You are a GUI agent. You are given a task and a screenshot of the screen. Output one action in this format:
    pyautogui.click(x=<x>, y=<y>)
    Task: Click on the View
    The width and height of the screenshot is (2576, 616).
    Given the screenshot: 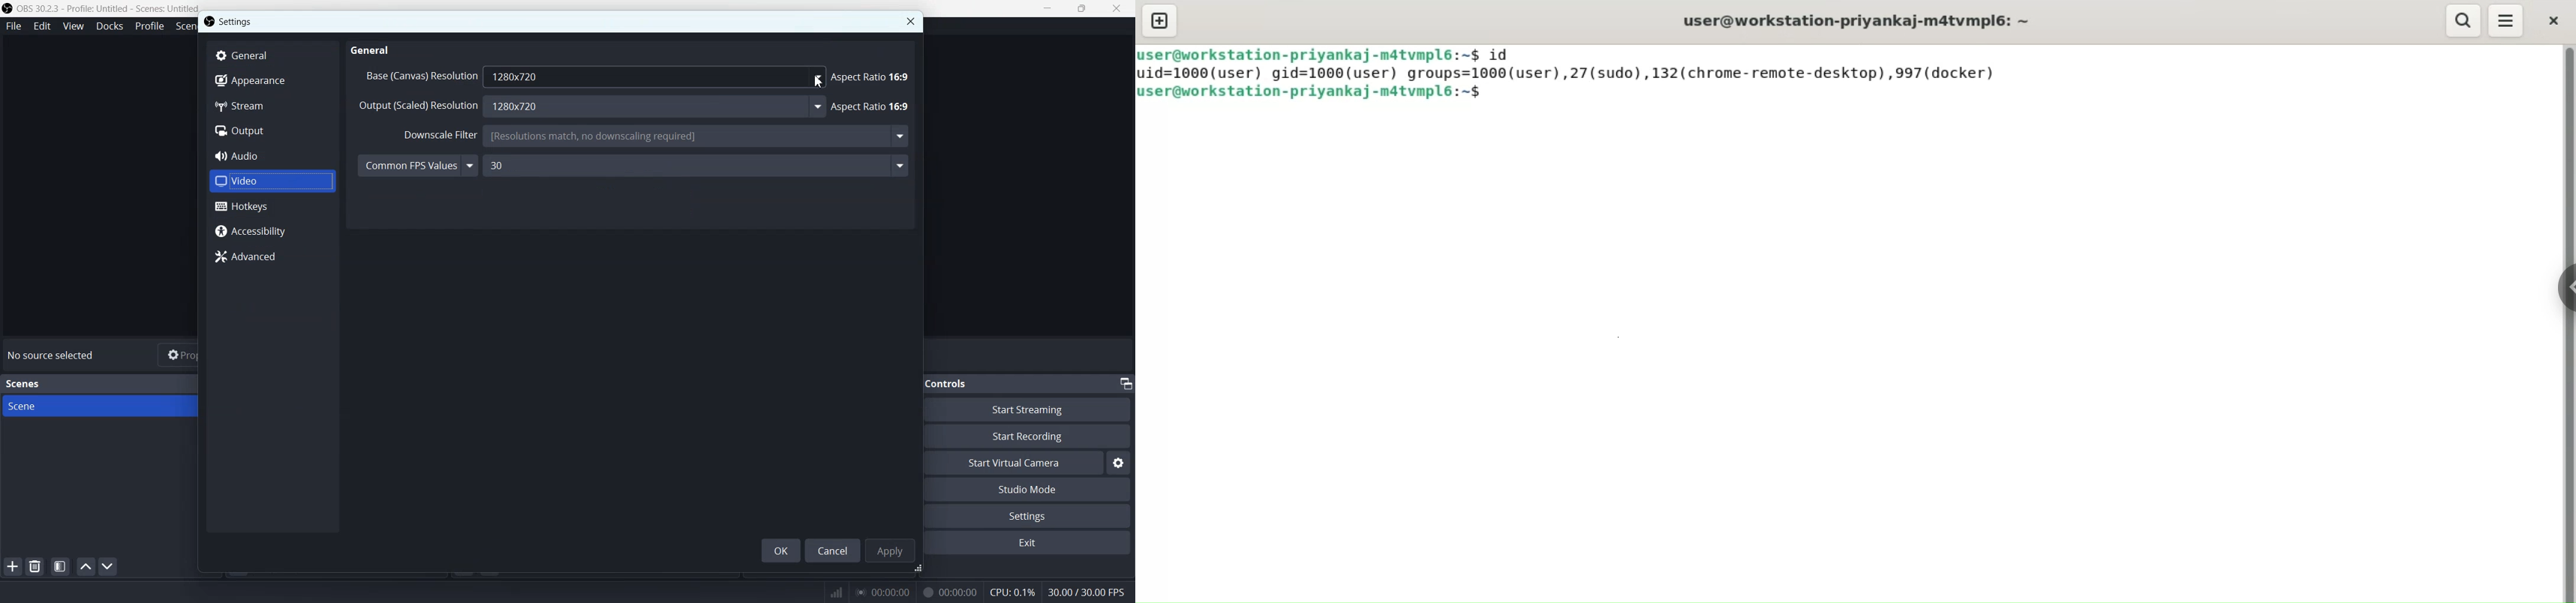 What is the action you would take?
    pyautogui.click(x=73, y=25)
    